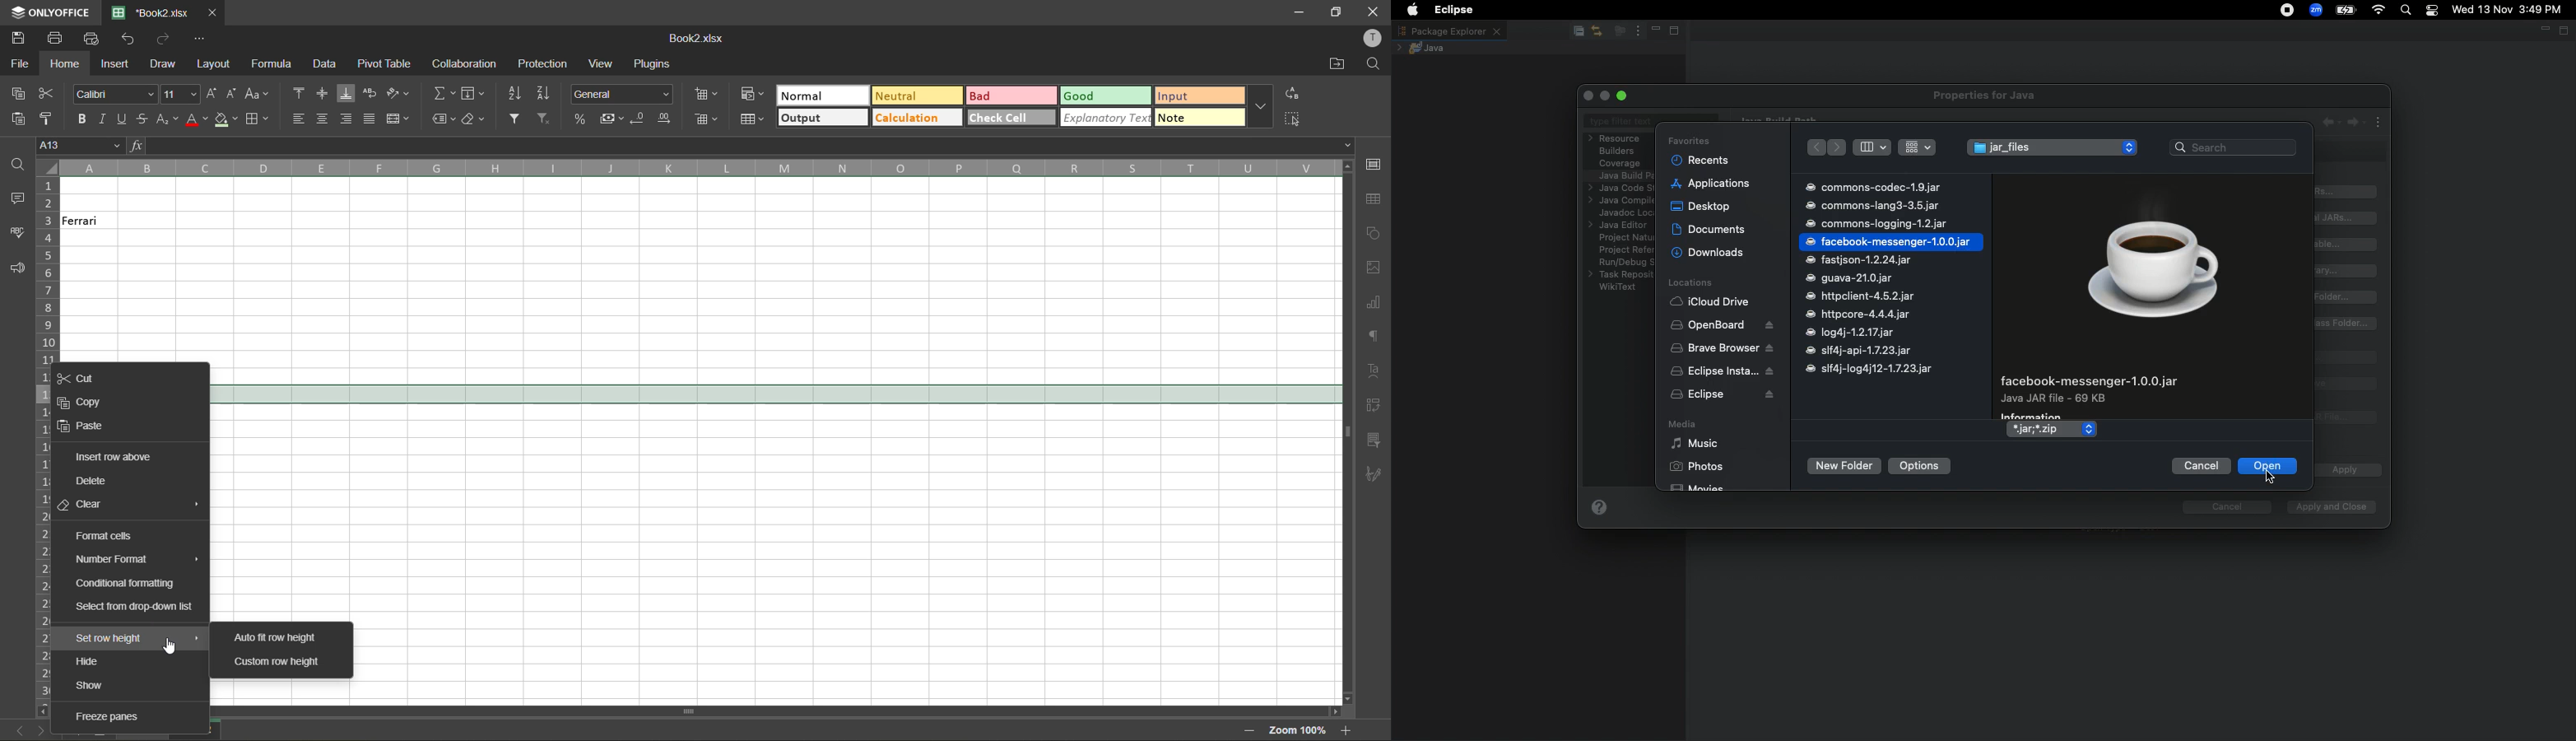 Image resolution: width=2576 pixels, height=756 pixels. What do you see at coordinates (700, 38) in the screenshot?
I see `filename` at bounding box center [700, 38].